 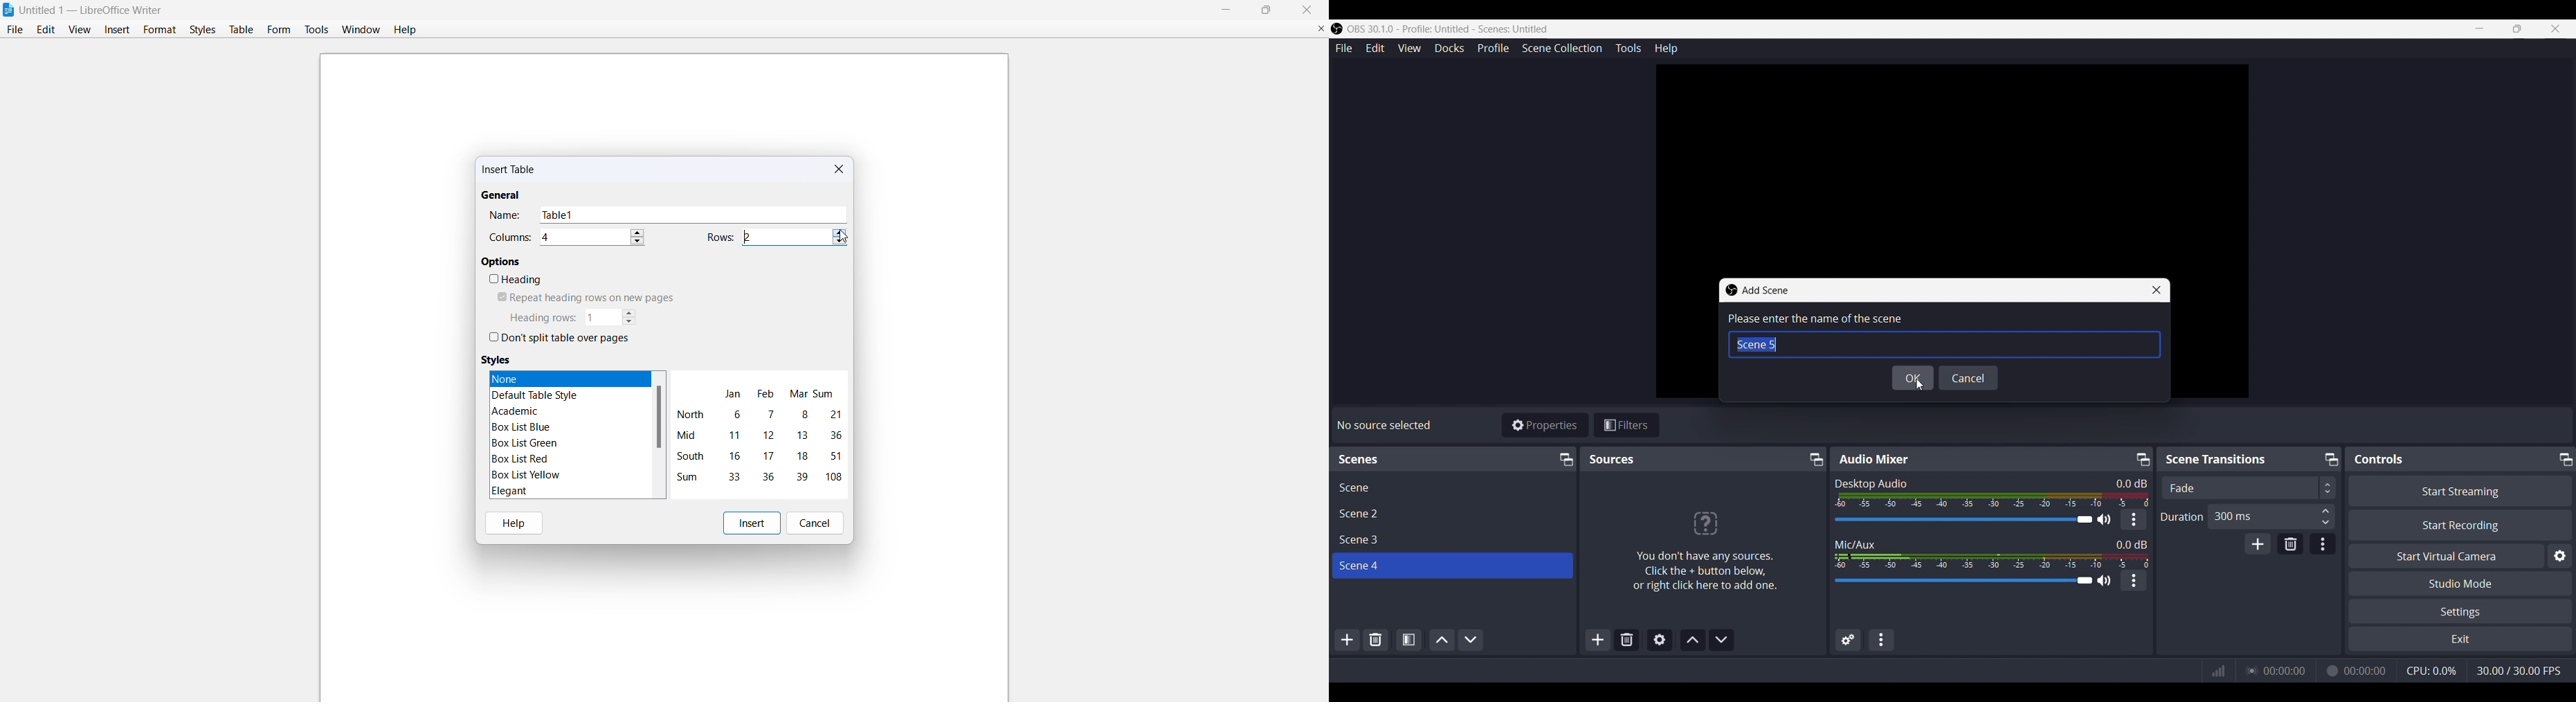 I want to click on "No sources added" text, so click(x=1707, y=543).